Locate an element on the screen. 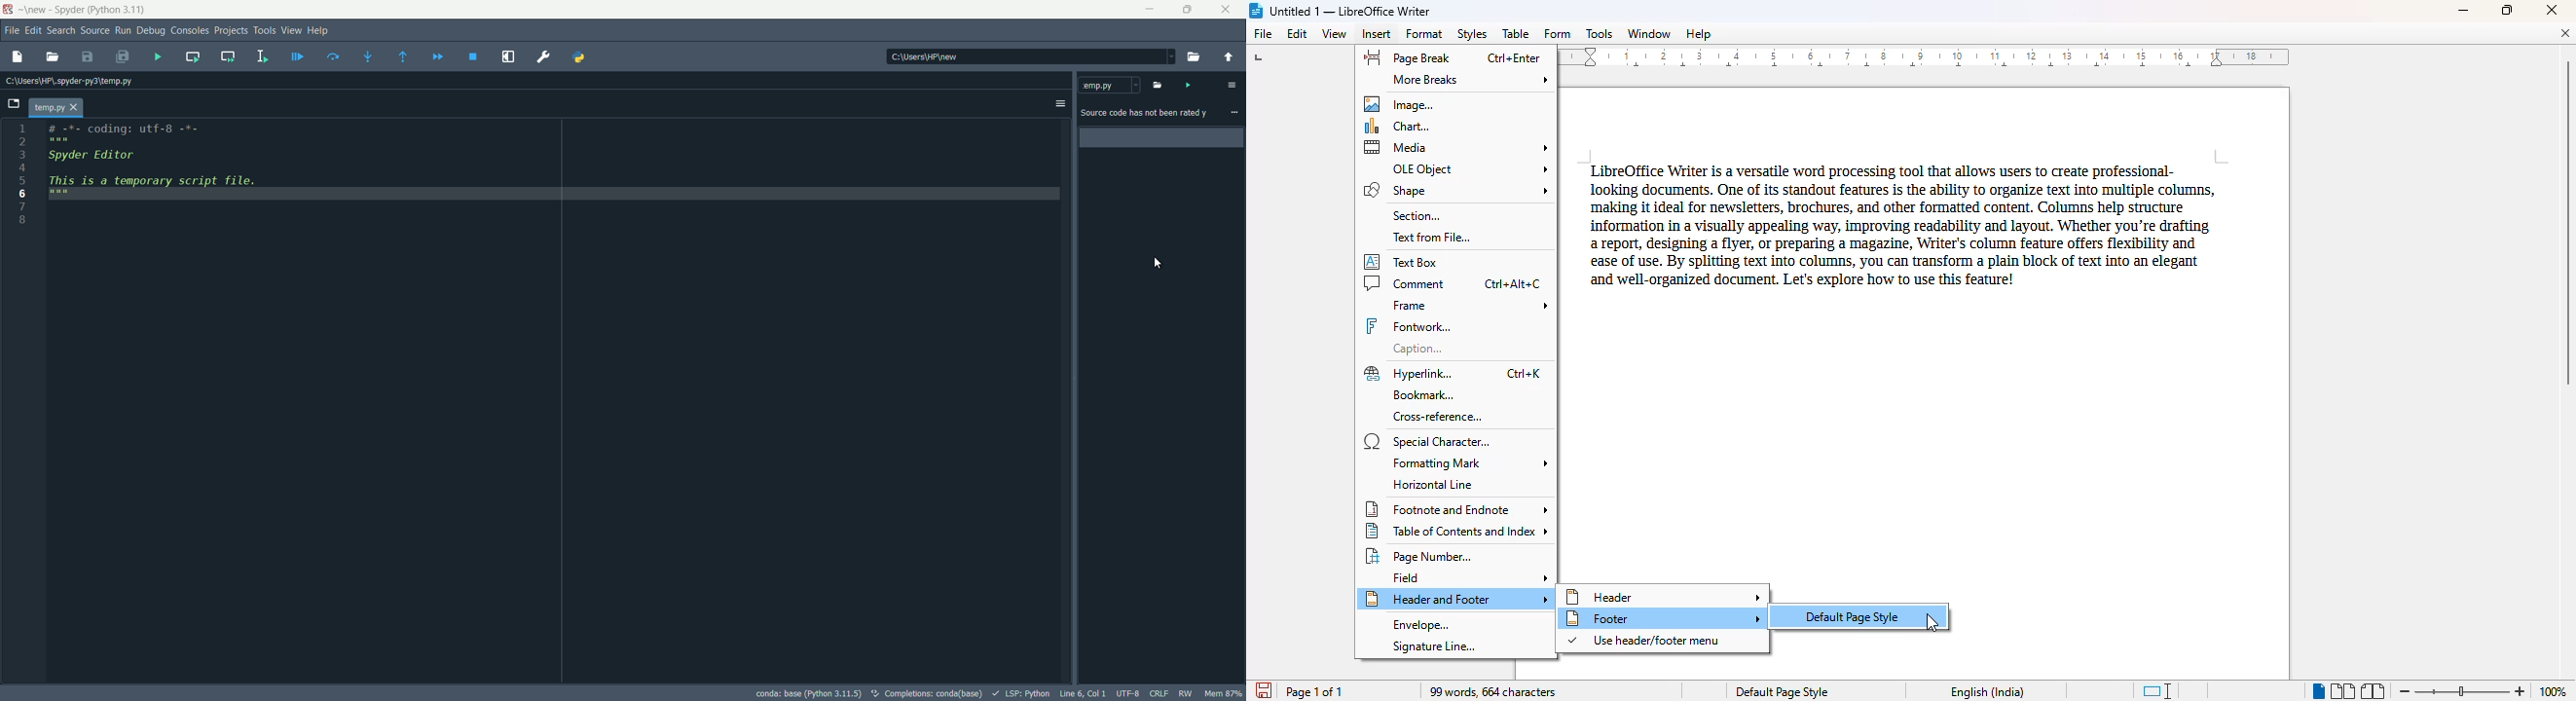 This screenshot has width=2576, height=728. table is located at coordinates (1516, 34).